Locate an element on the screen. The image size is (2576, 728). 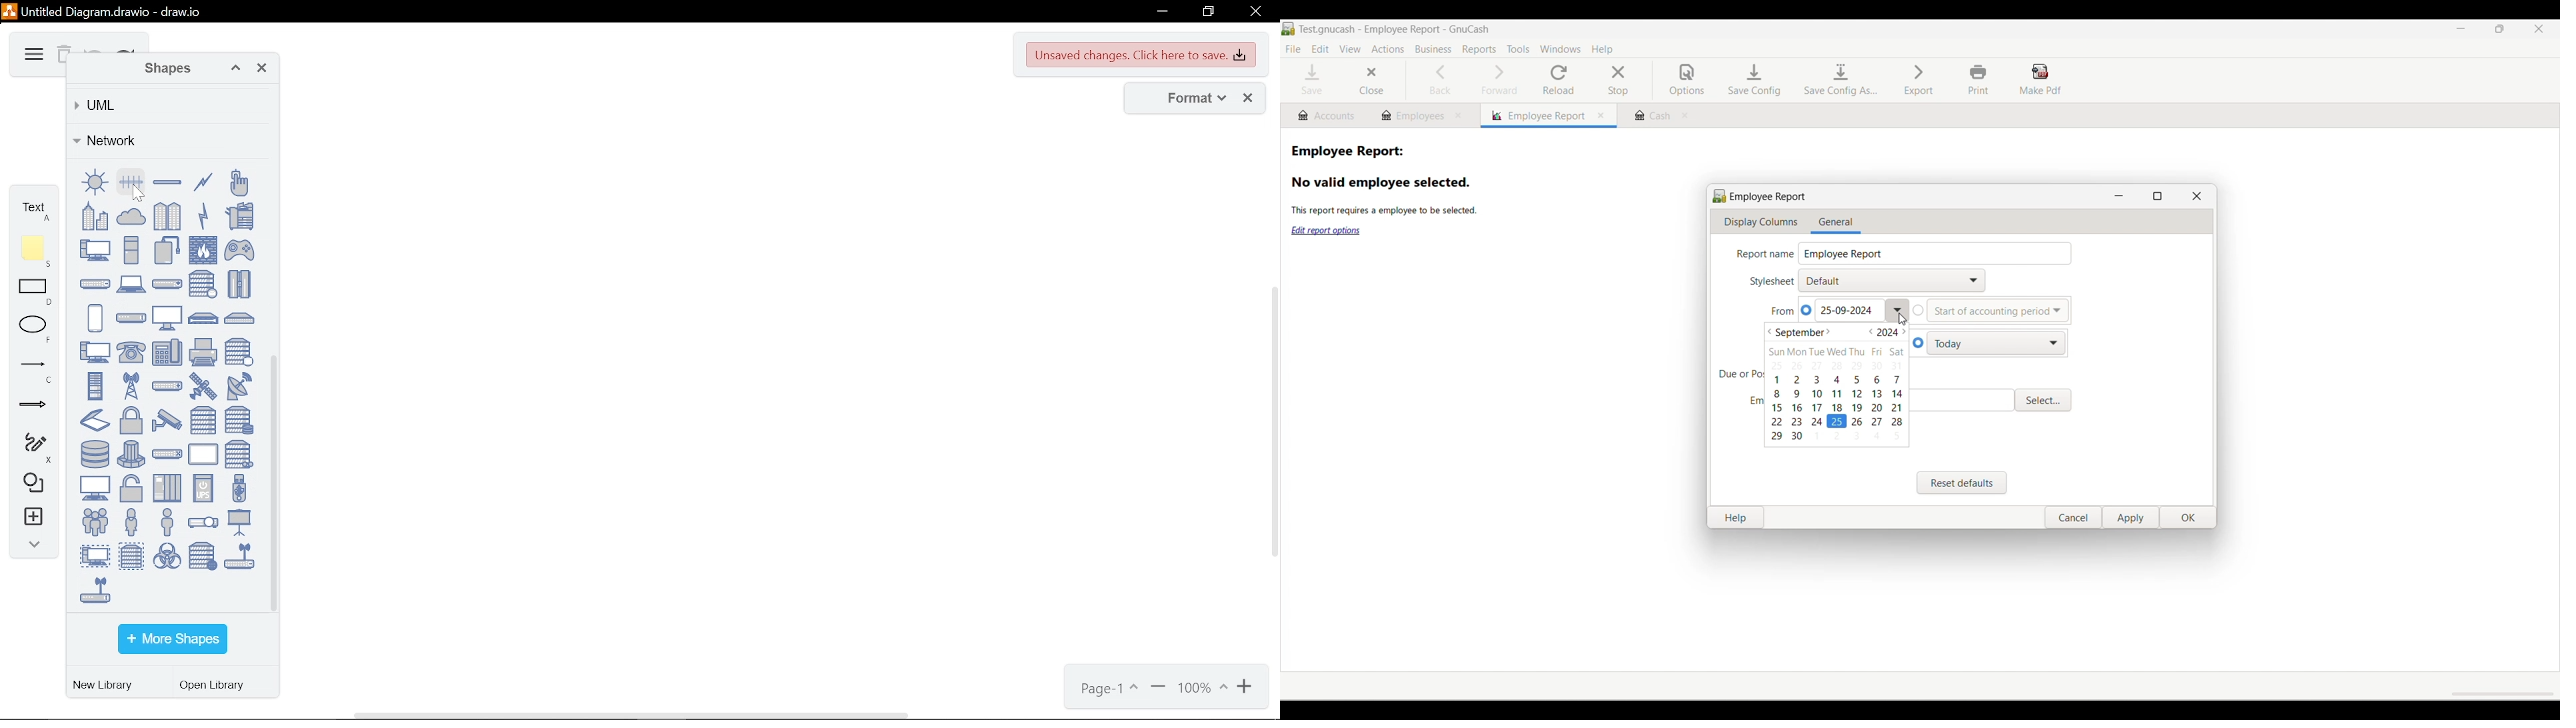
video projector screen is located at coordinates (239, 522).